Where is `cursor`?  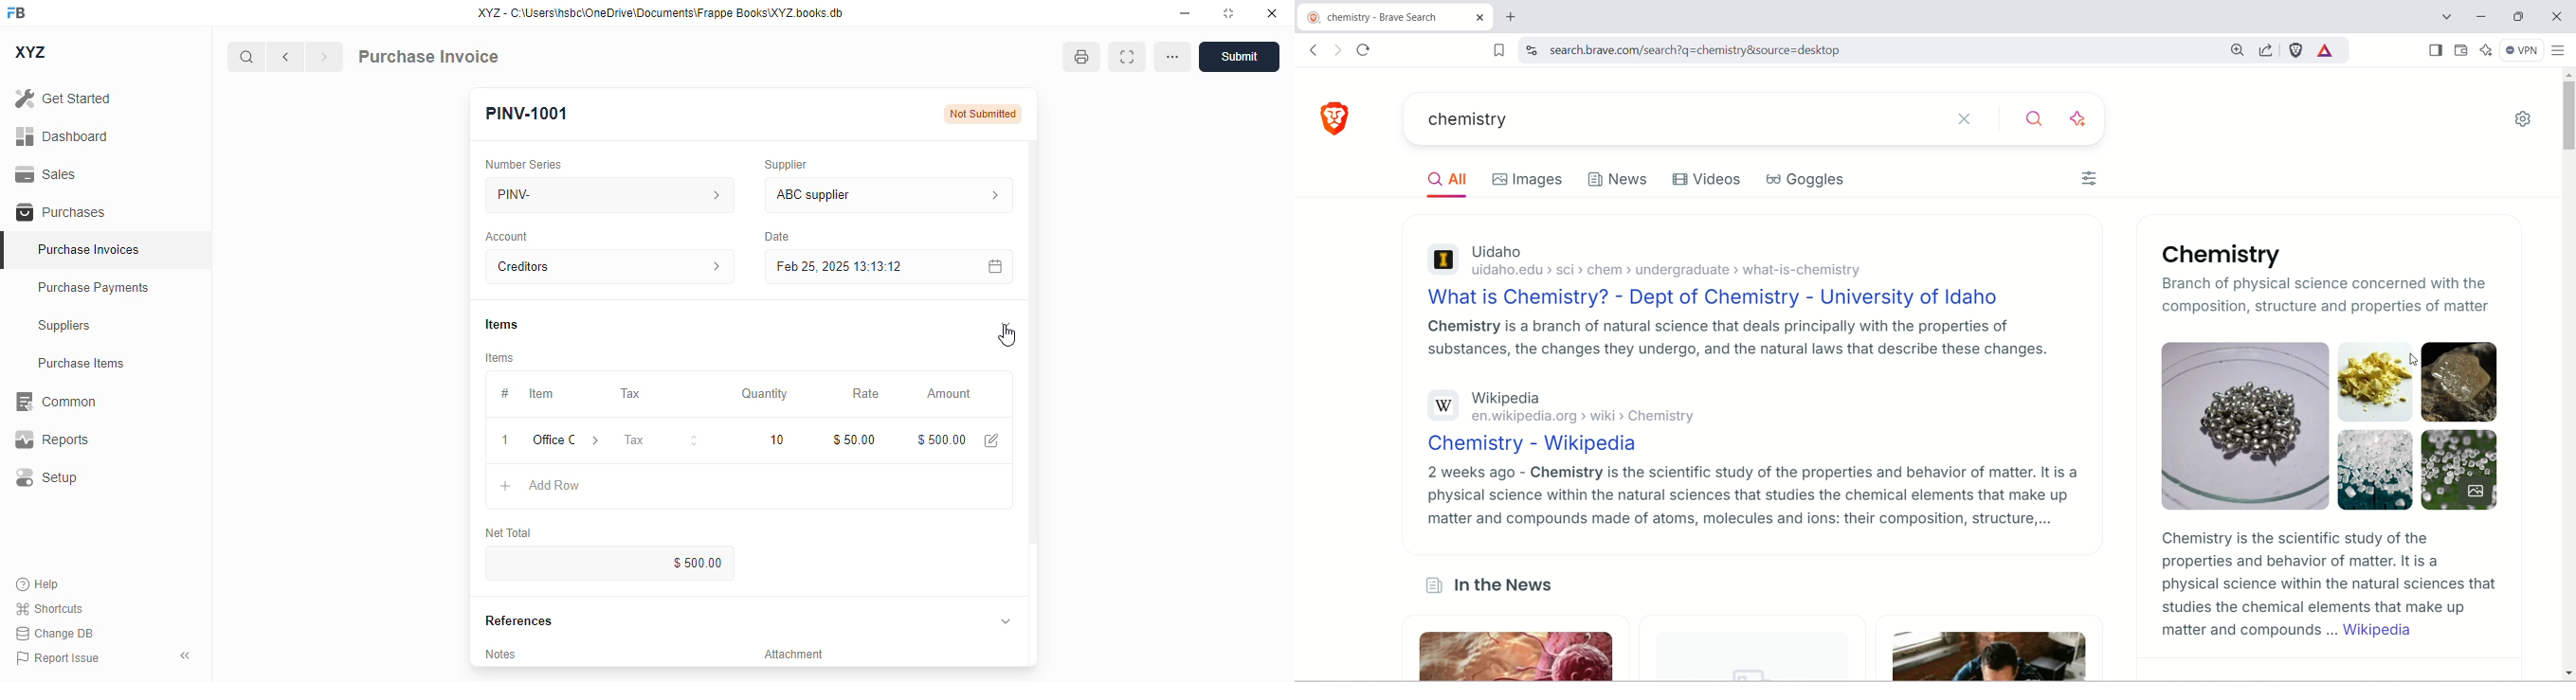
cursor is located at coordinates (1007, 336).